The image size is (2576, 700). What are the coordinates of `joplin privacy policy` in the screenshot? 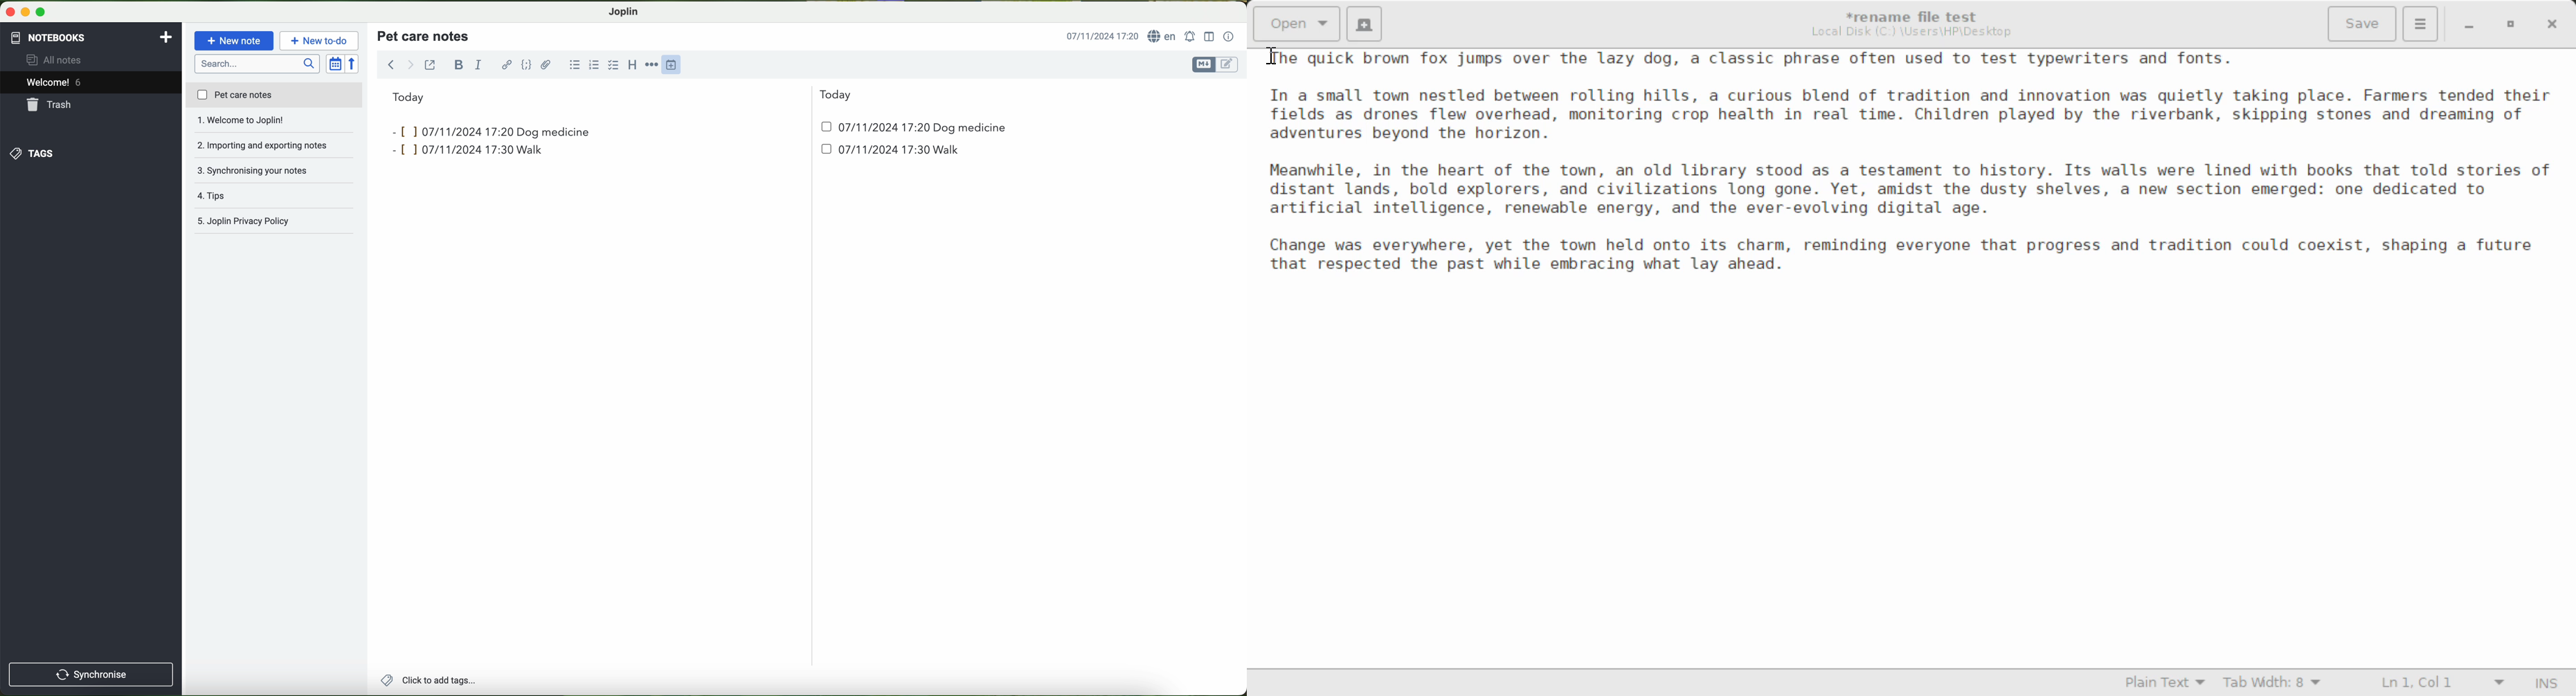 It's located at (270, 222).